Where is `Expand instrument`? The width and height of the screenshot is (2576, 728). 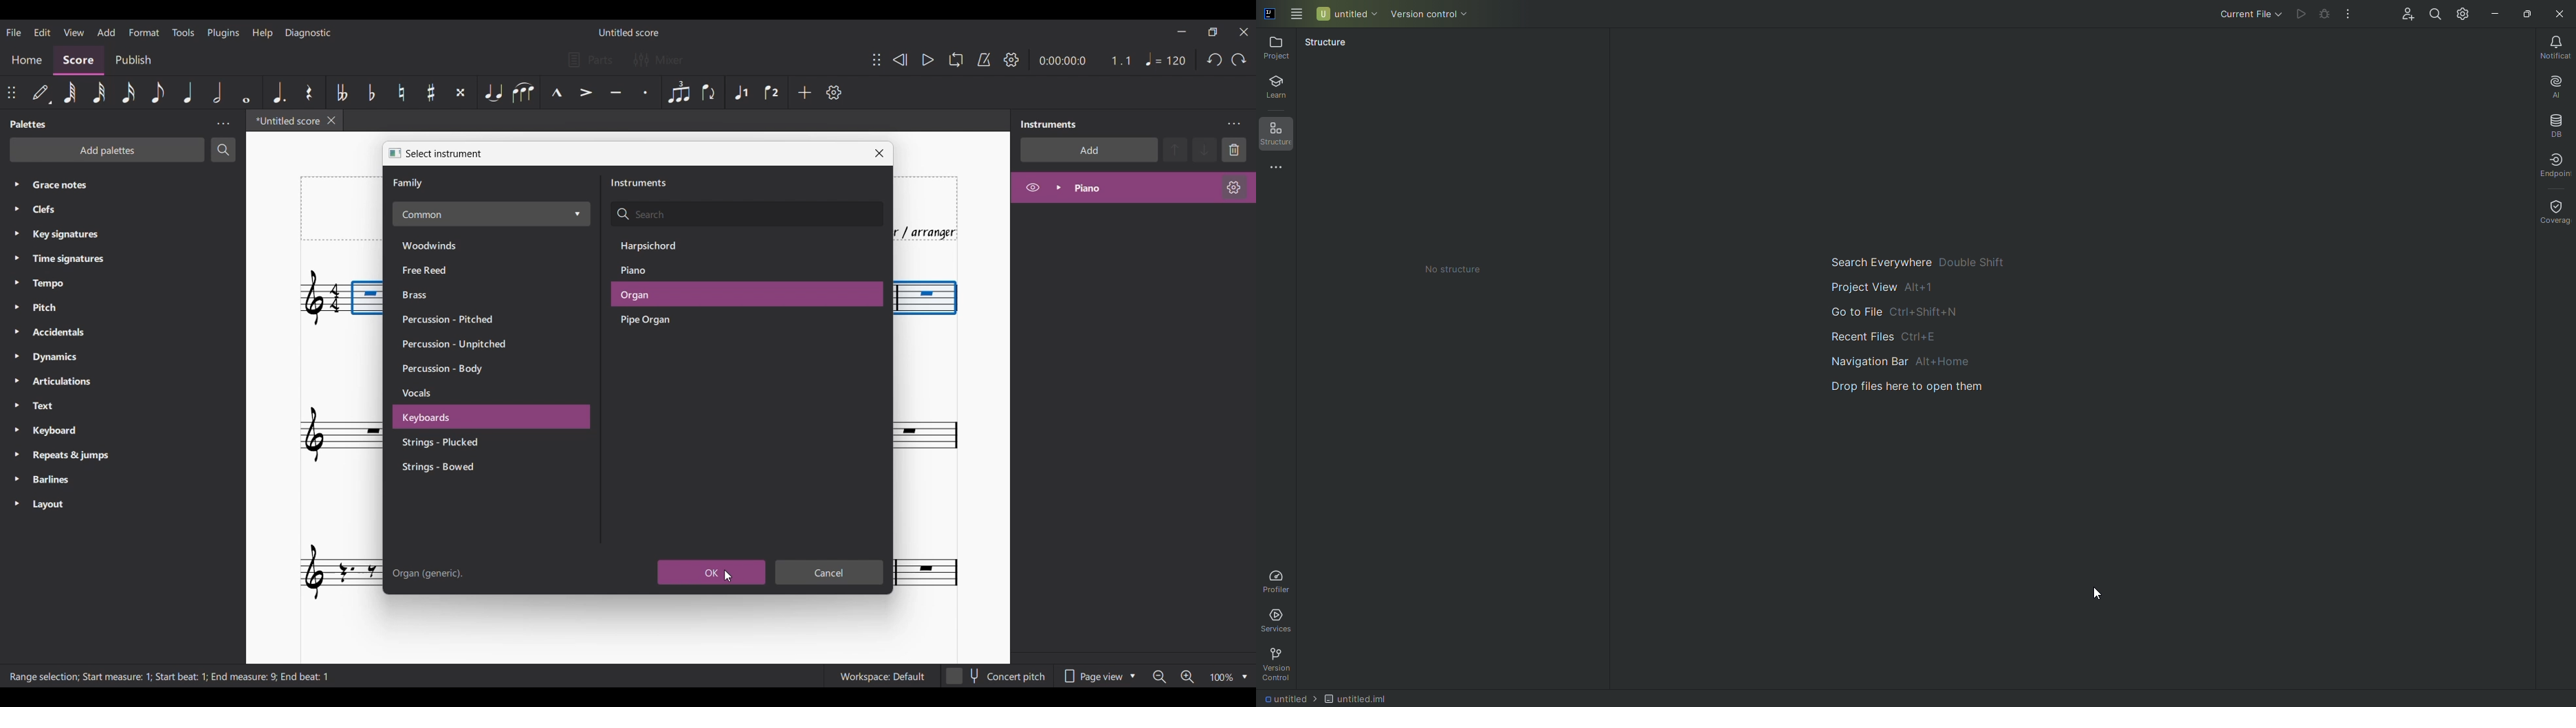 Expand instrument is located at coordinates (1059, 188).